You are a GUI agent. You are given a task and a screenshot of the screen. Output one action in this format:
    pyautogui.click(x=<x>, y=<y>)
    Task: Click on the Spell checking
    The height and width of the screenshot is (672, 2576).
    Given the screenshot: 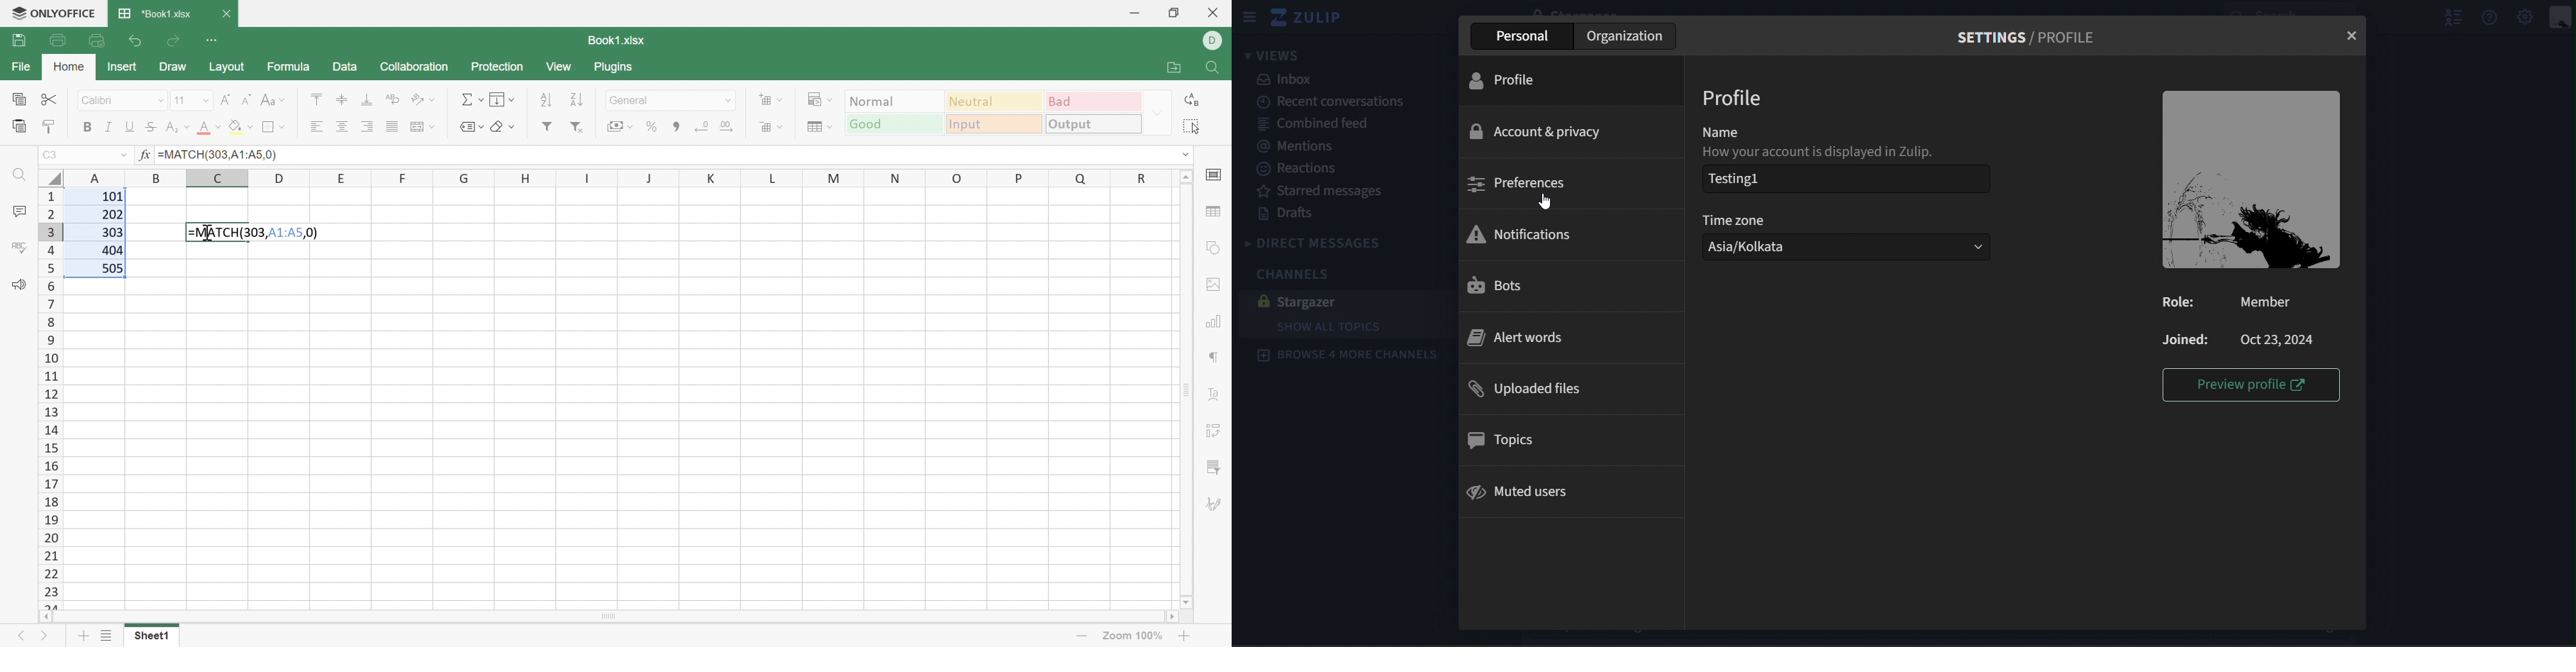 What is the action you would take?
    pyautogui.click(x=18, y=246)
    